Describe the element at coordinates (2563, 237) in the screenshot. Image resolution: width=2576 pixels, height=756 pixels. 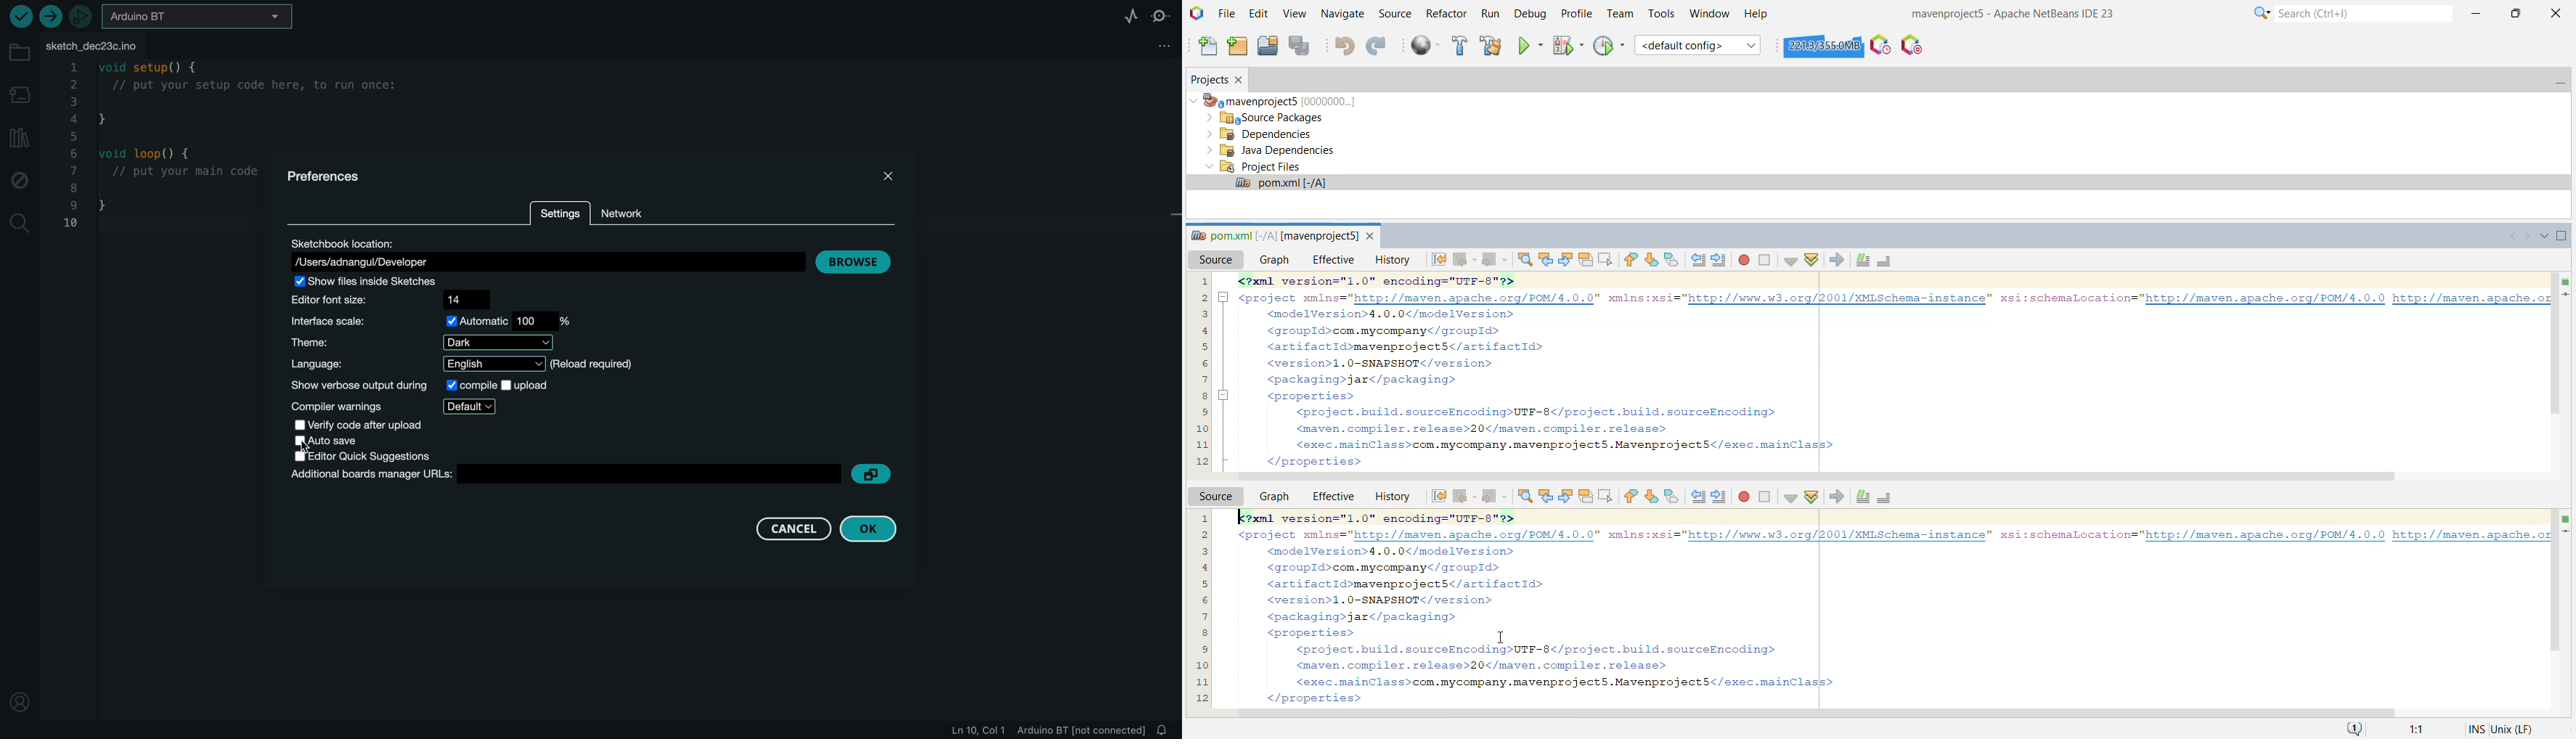
I see `Maximize Window` at that location.